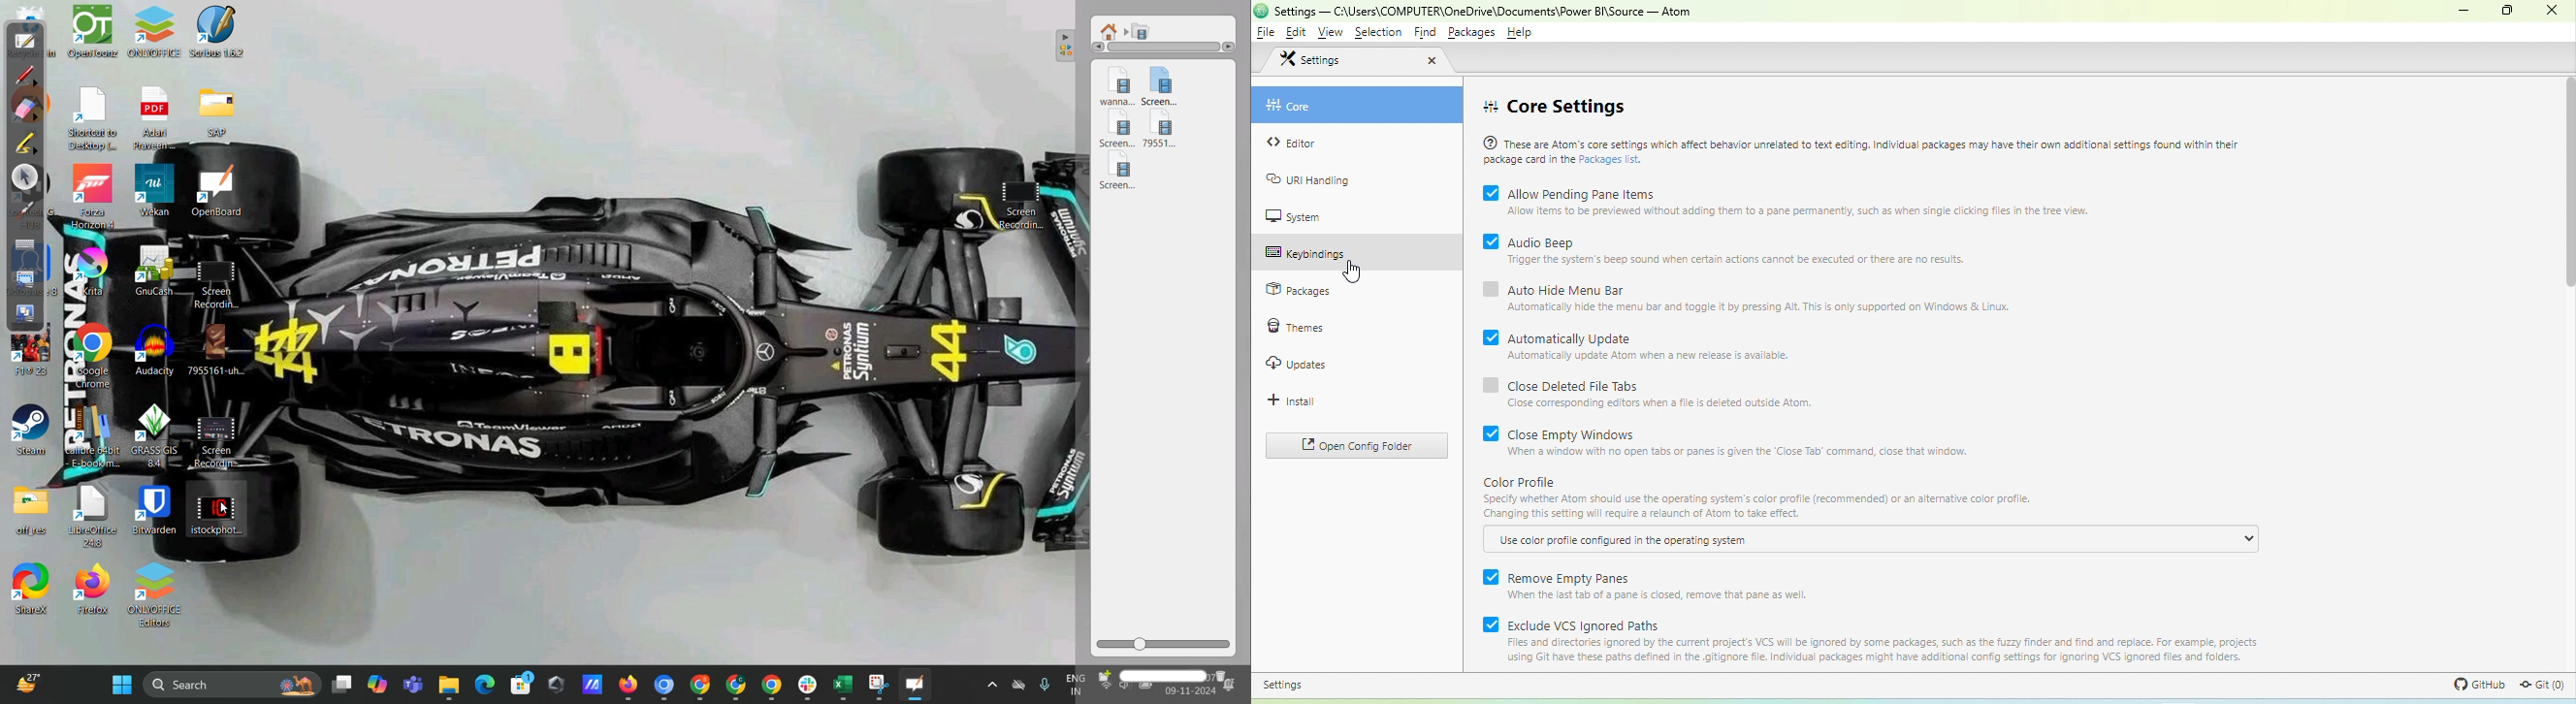  I want to click on settings, so click(1284, 684).